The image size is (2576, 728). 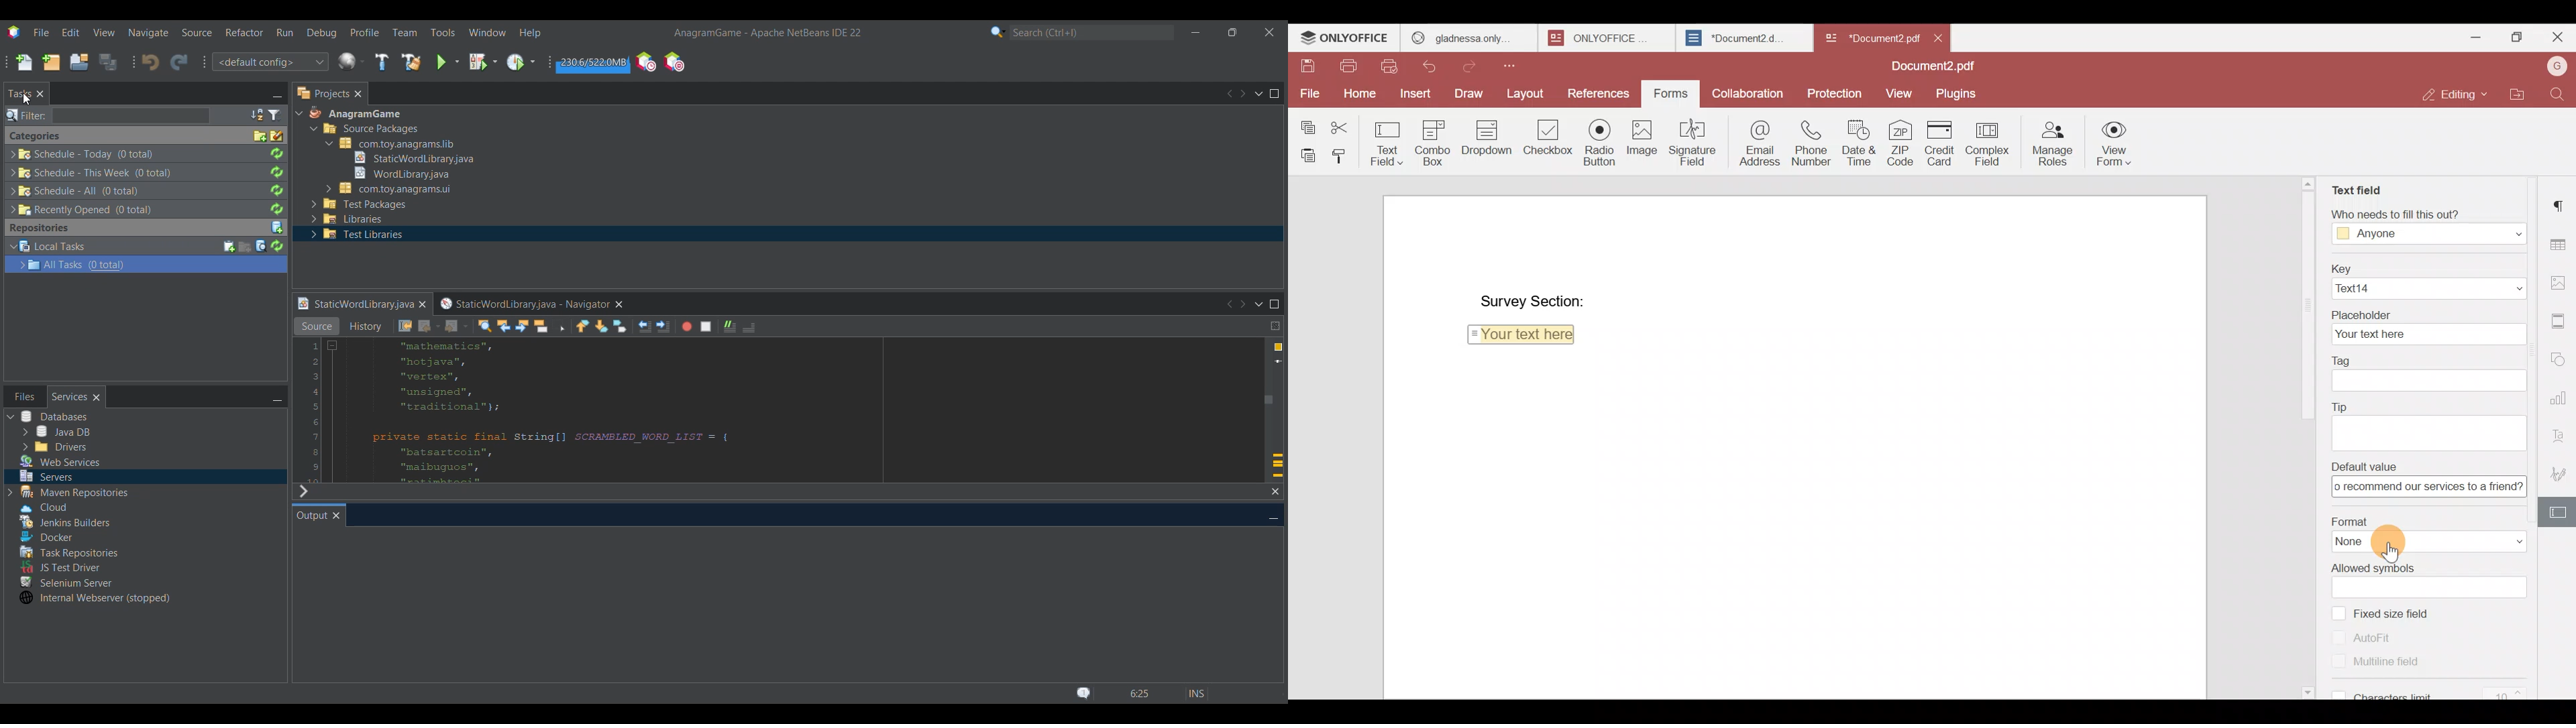 I want to click on Home, so click(x=1358, y=92).